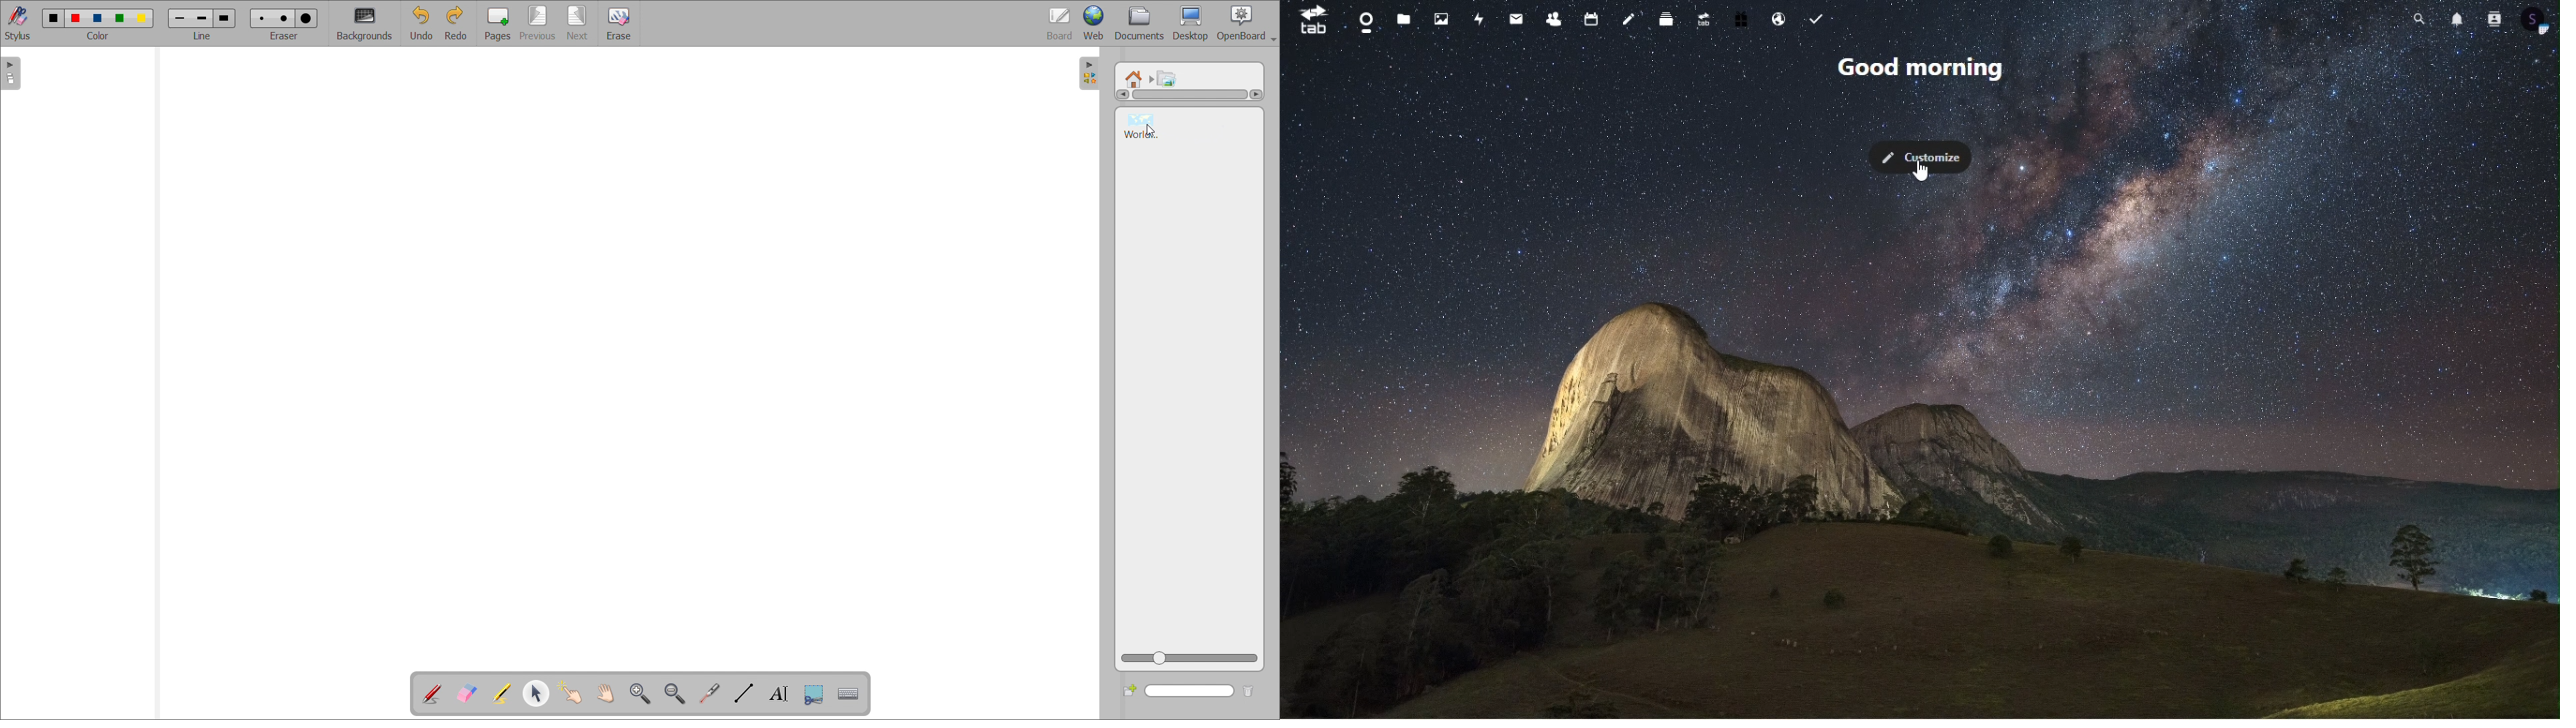 Image resolution: width=2576 pixels, height=728 pixels. What do you see at coordinates (1480, 21) in the screenshot?
I see `activity` at bounding box center [1480, 21].